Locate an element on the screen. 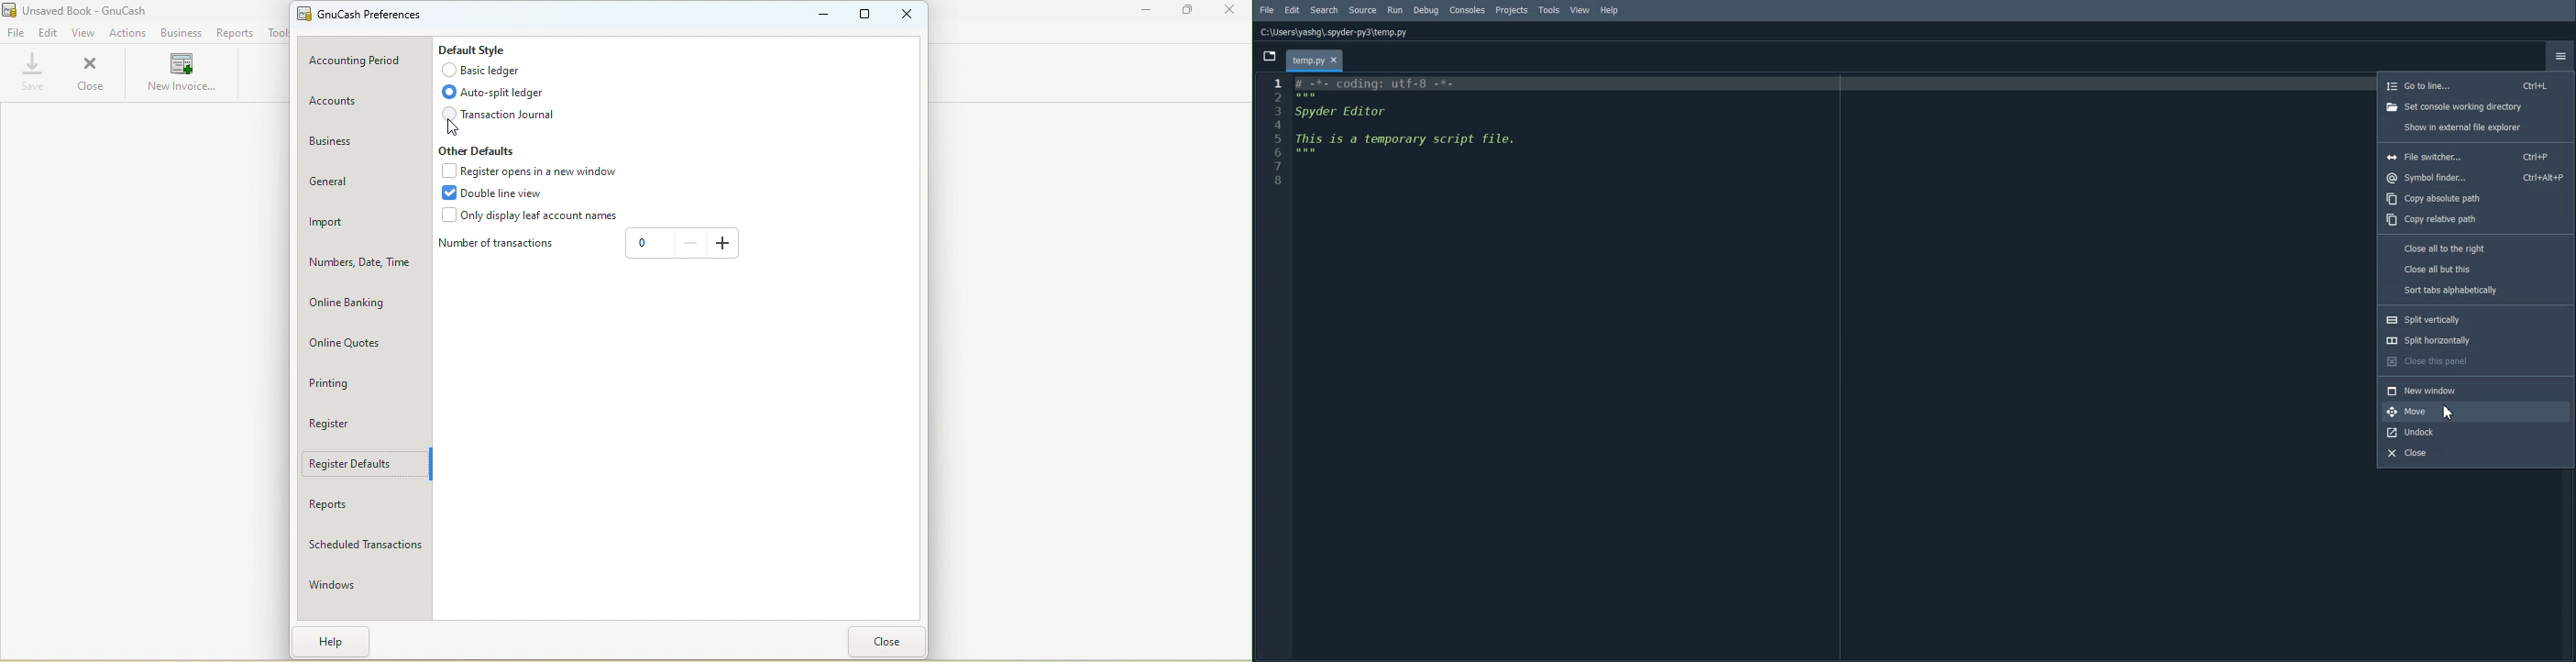  Copy relative path is located at coordinates (2477, 221).